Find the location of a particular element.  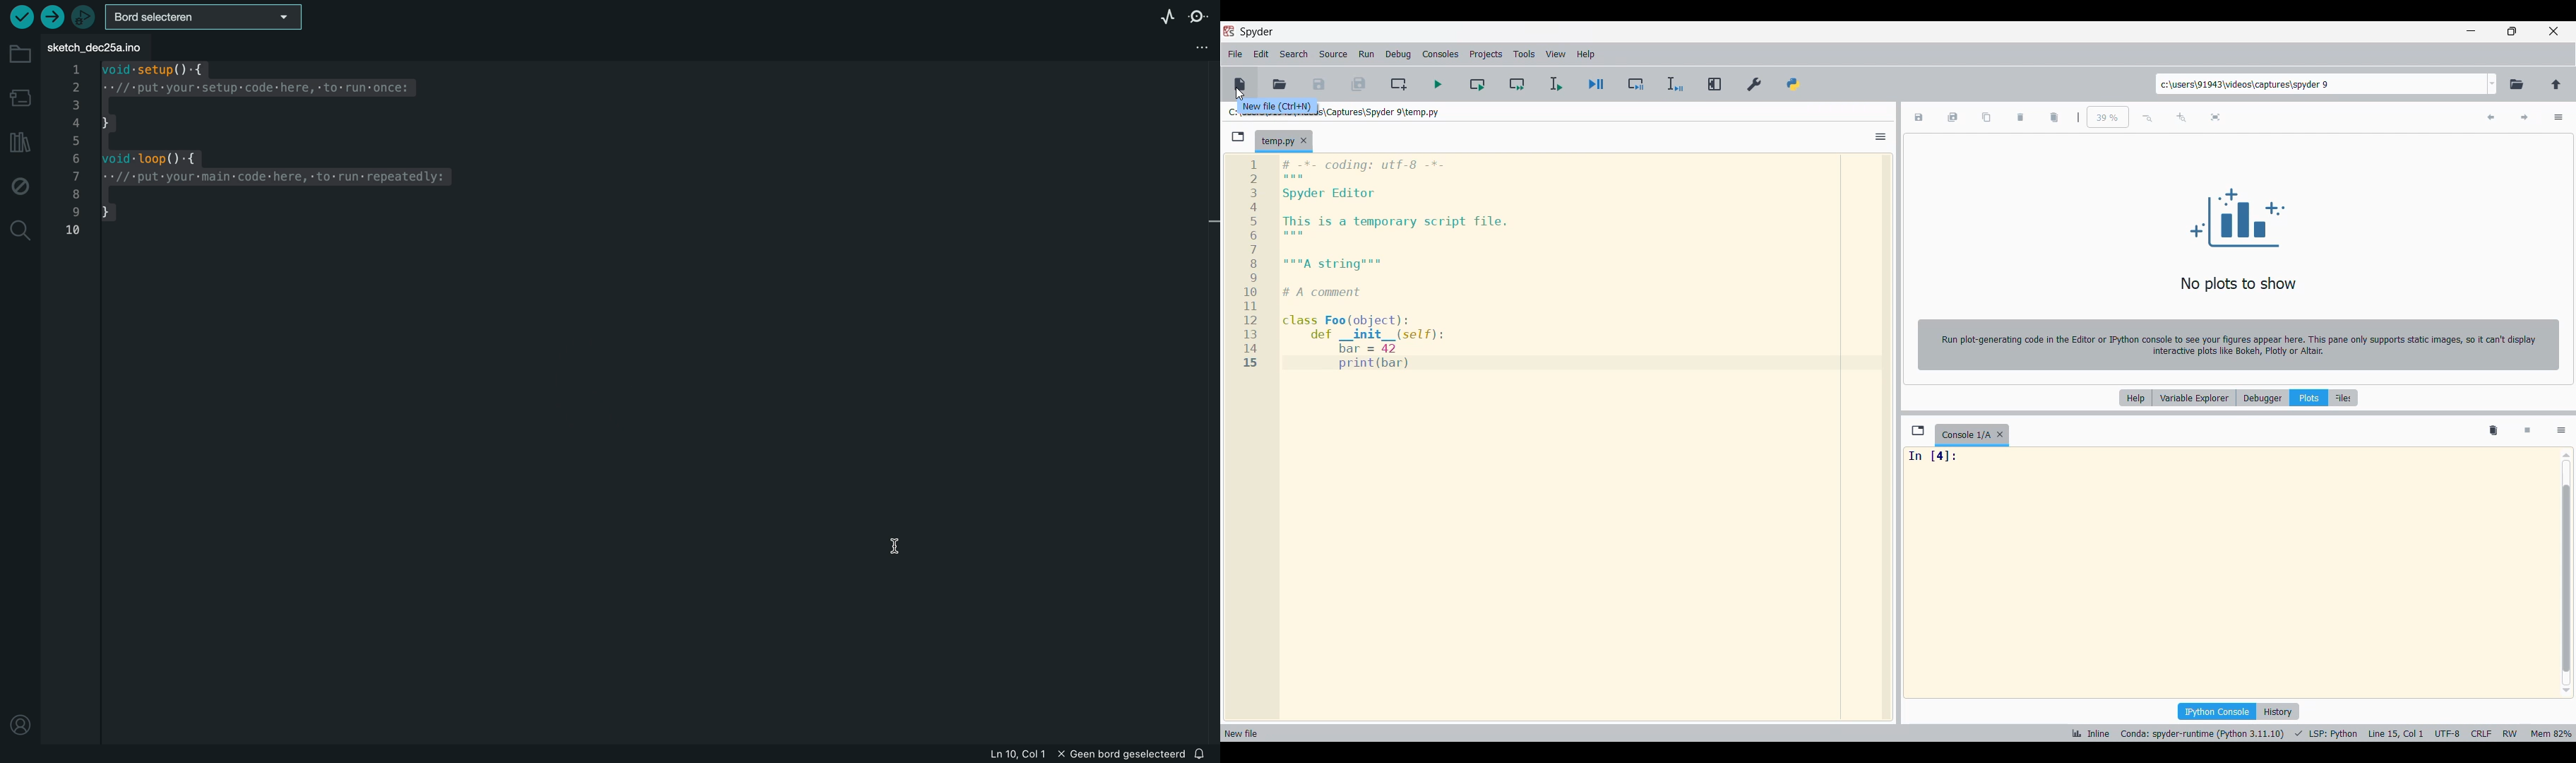

Consoles menu  is located at coordinates (1441, 54).